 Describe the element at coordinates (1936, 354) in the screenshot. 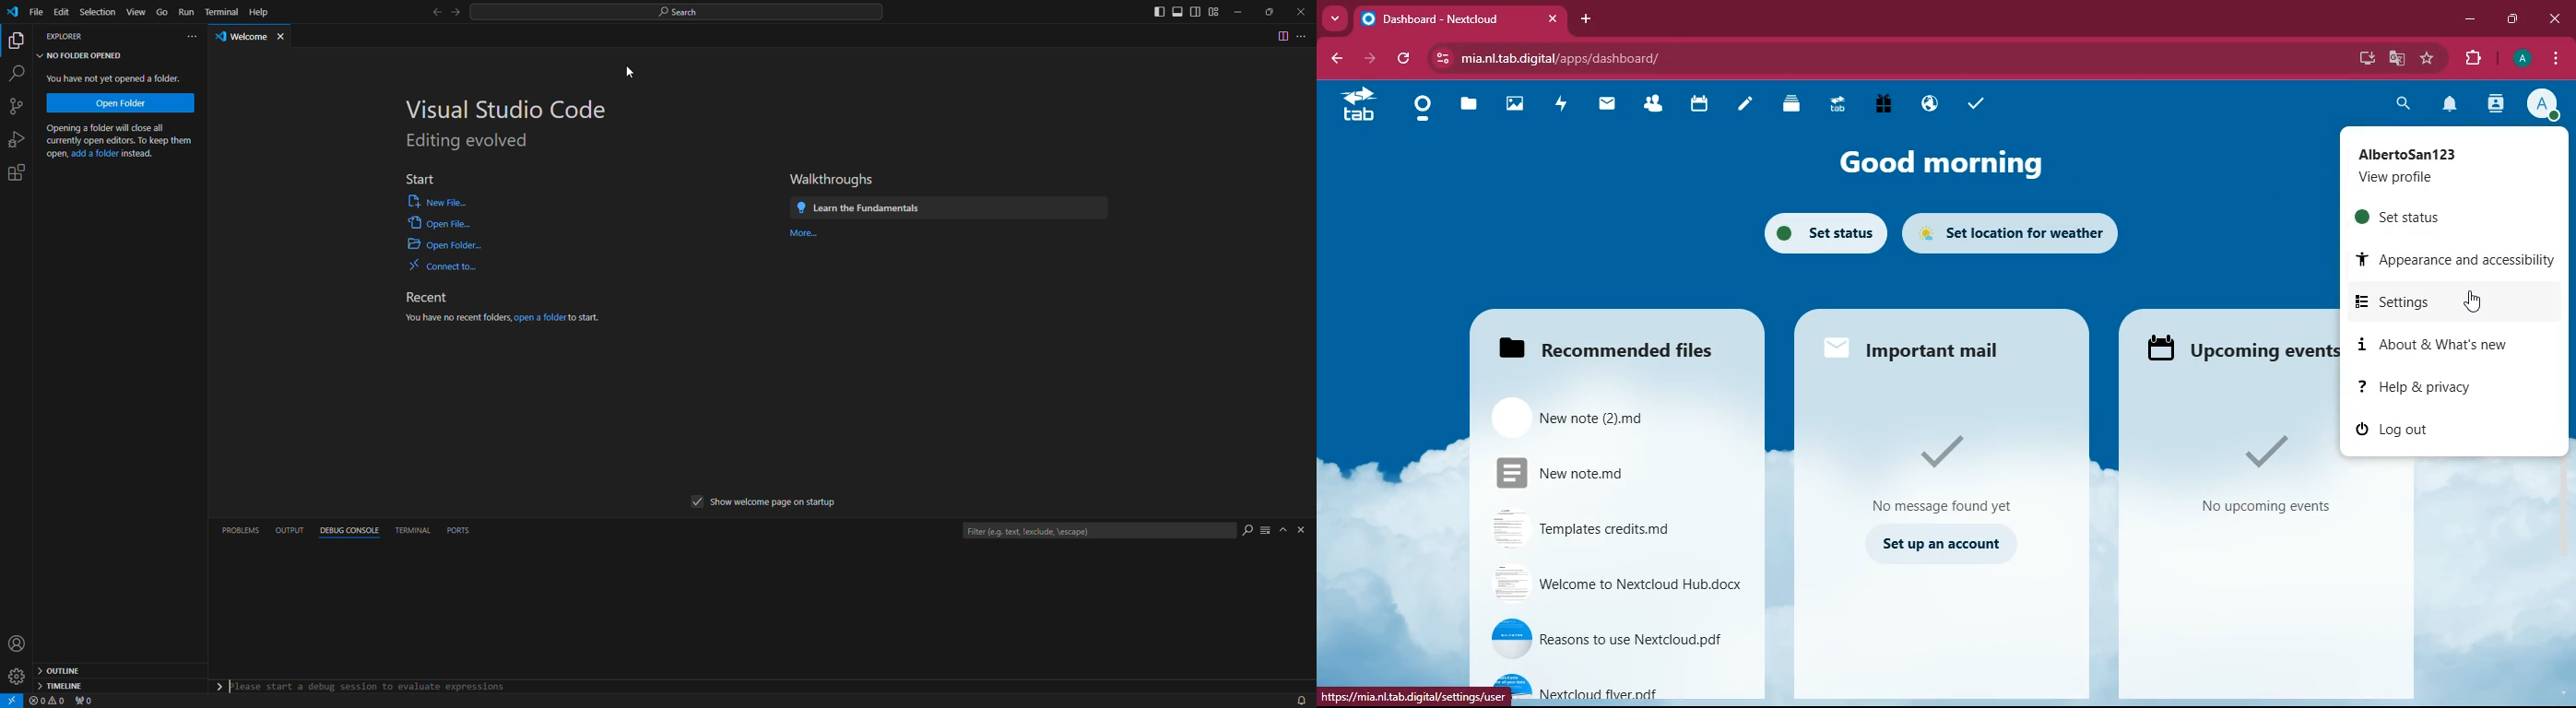

I see `Important mail` at that location.